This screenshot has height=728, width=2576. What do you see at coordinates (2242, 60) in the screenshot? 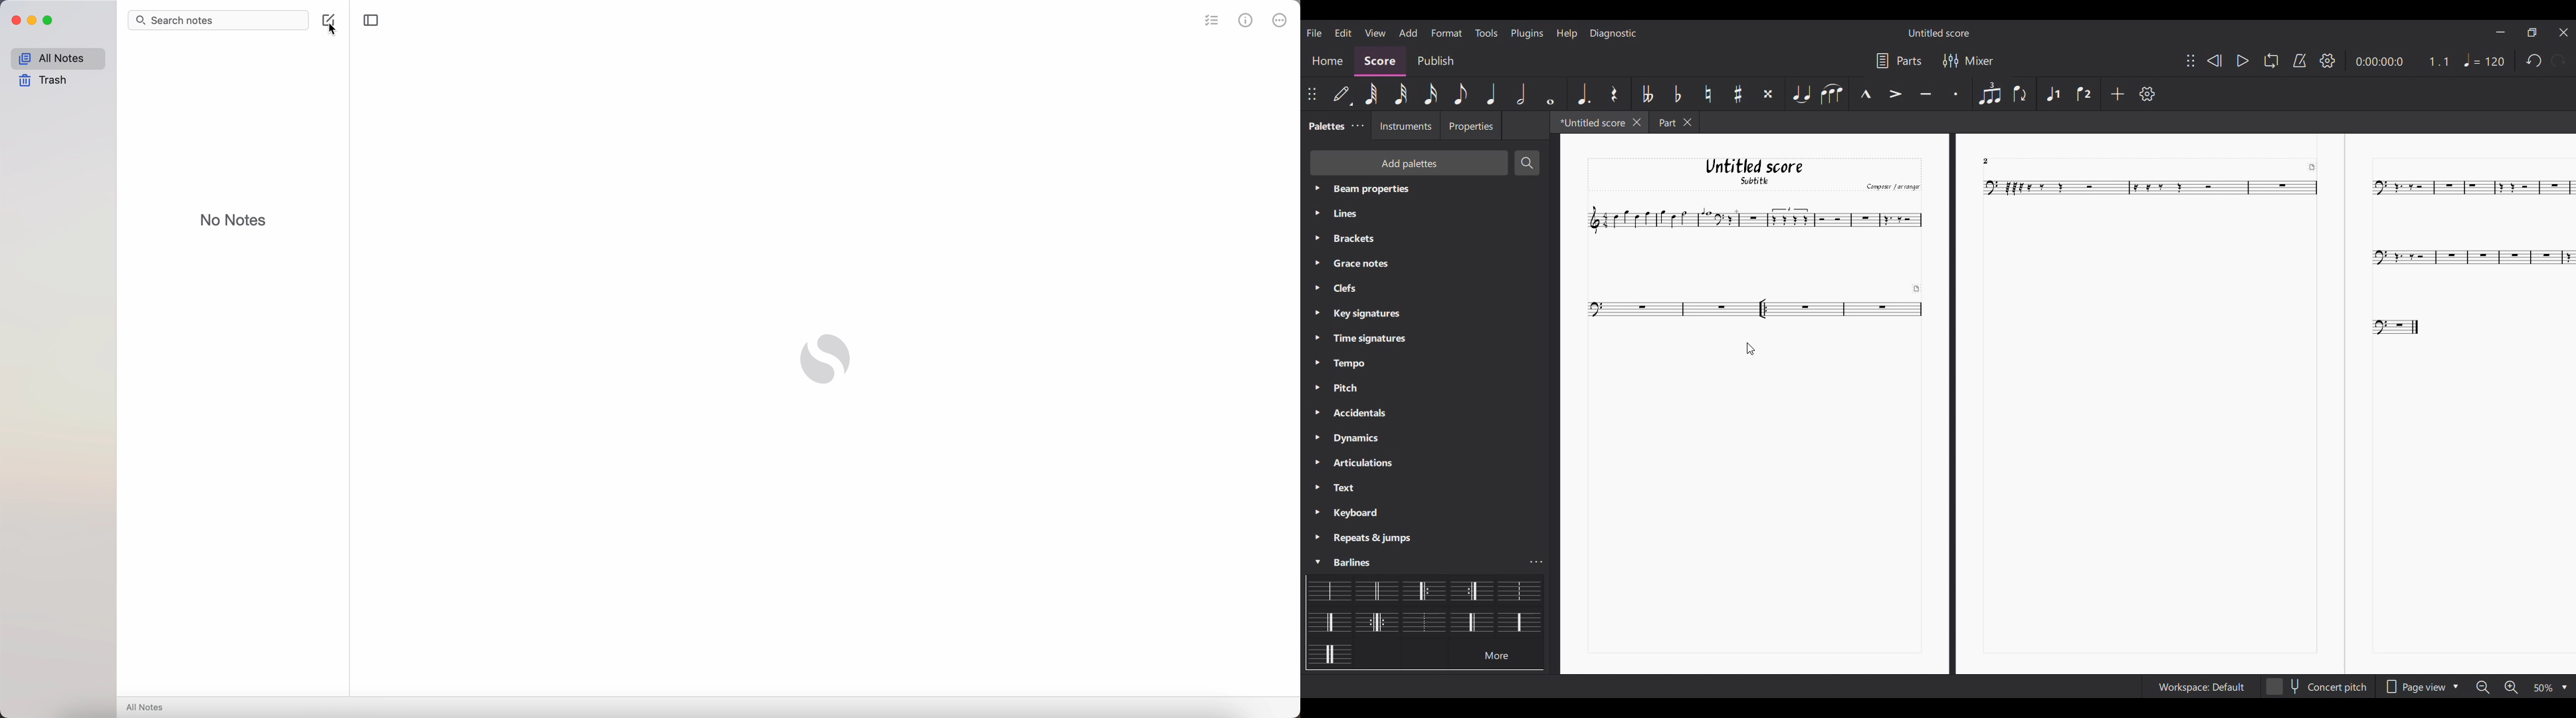
I see `Play` at bounding box center [2242, 60].